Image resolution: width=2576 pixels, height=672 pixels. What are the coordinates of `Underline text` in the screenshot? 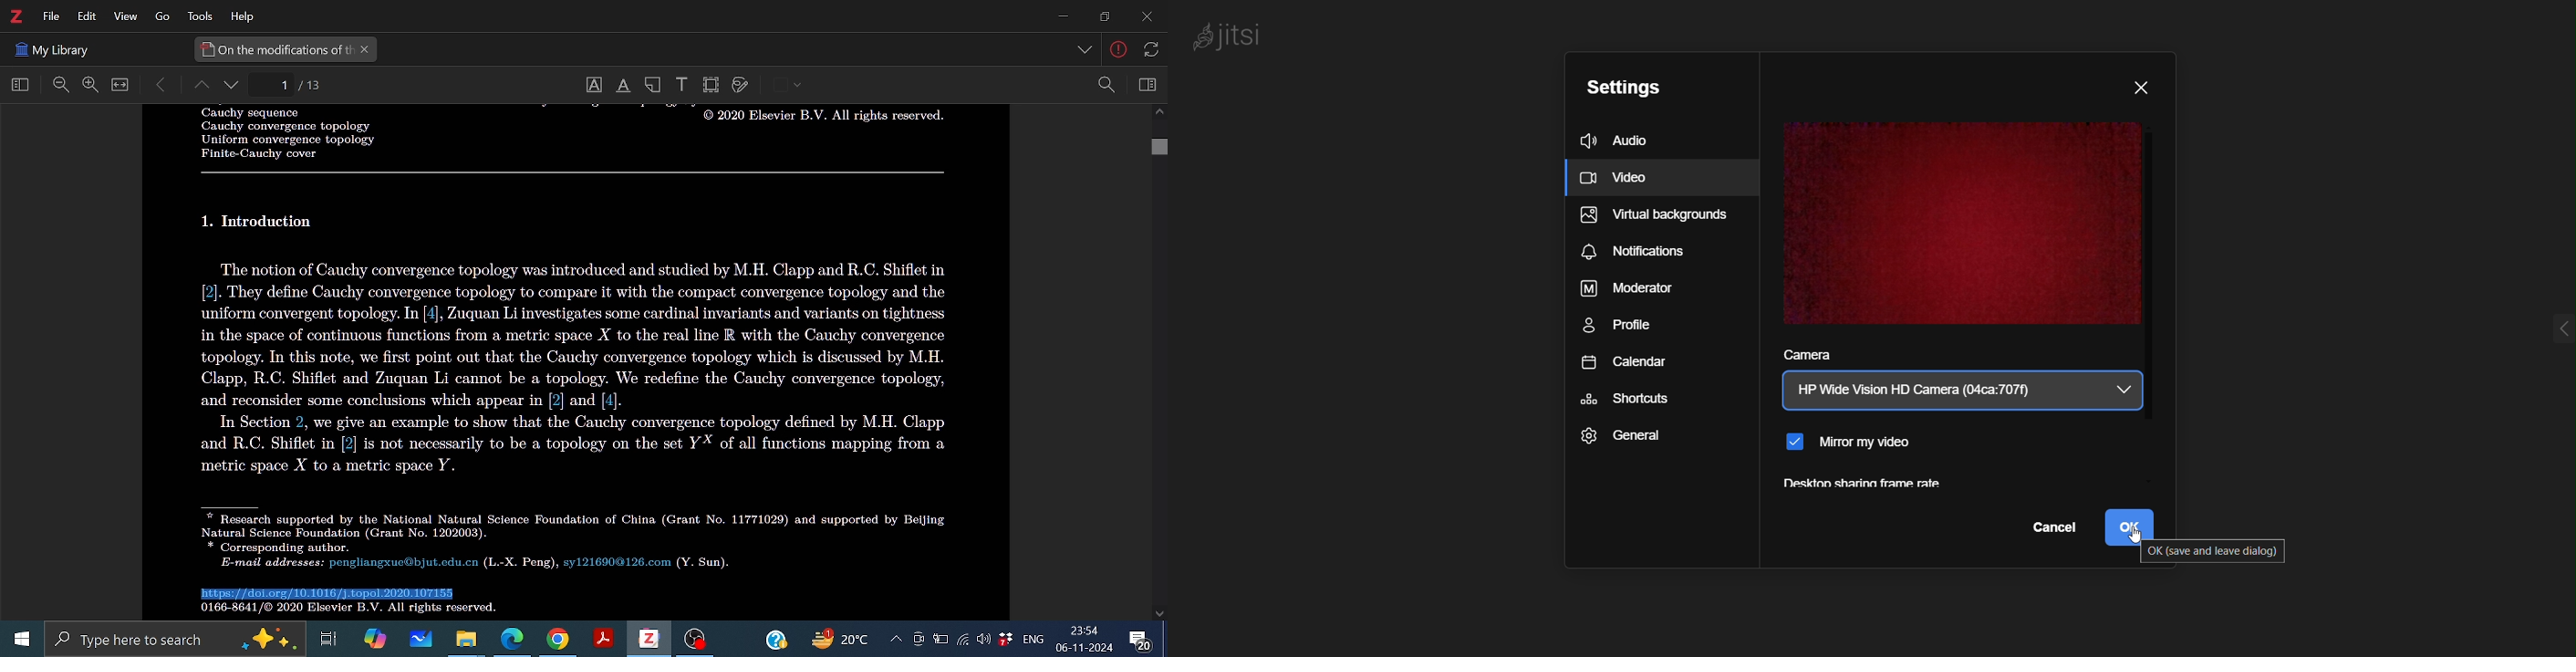 It's located at (622, 86).